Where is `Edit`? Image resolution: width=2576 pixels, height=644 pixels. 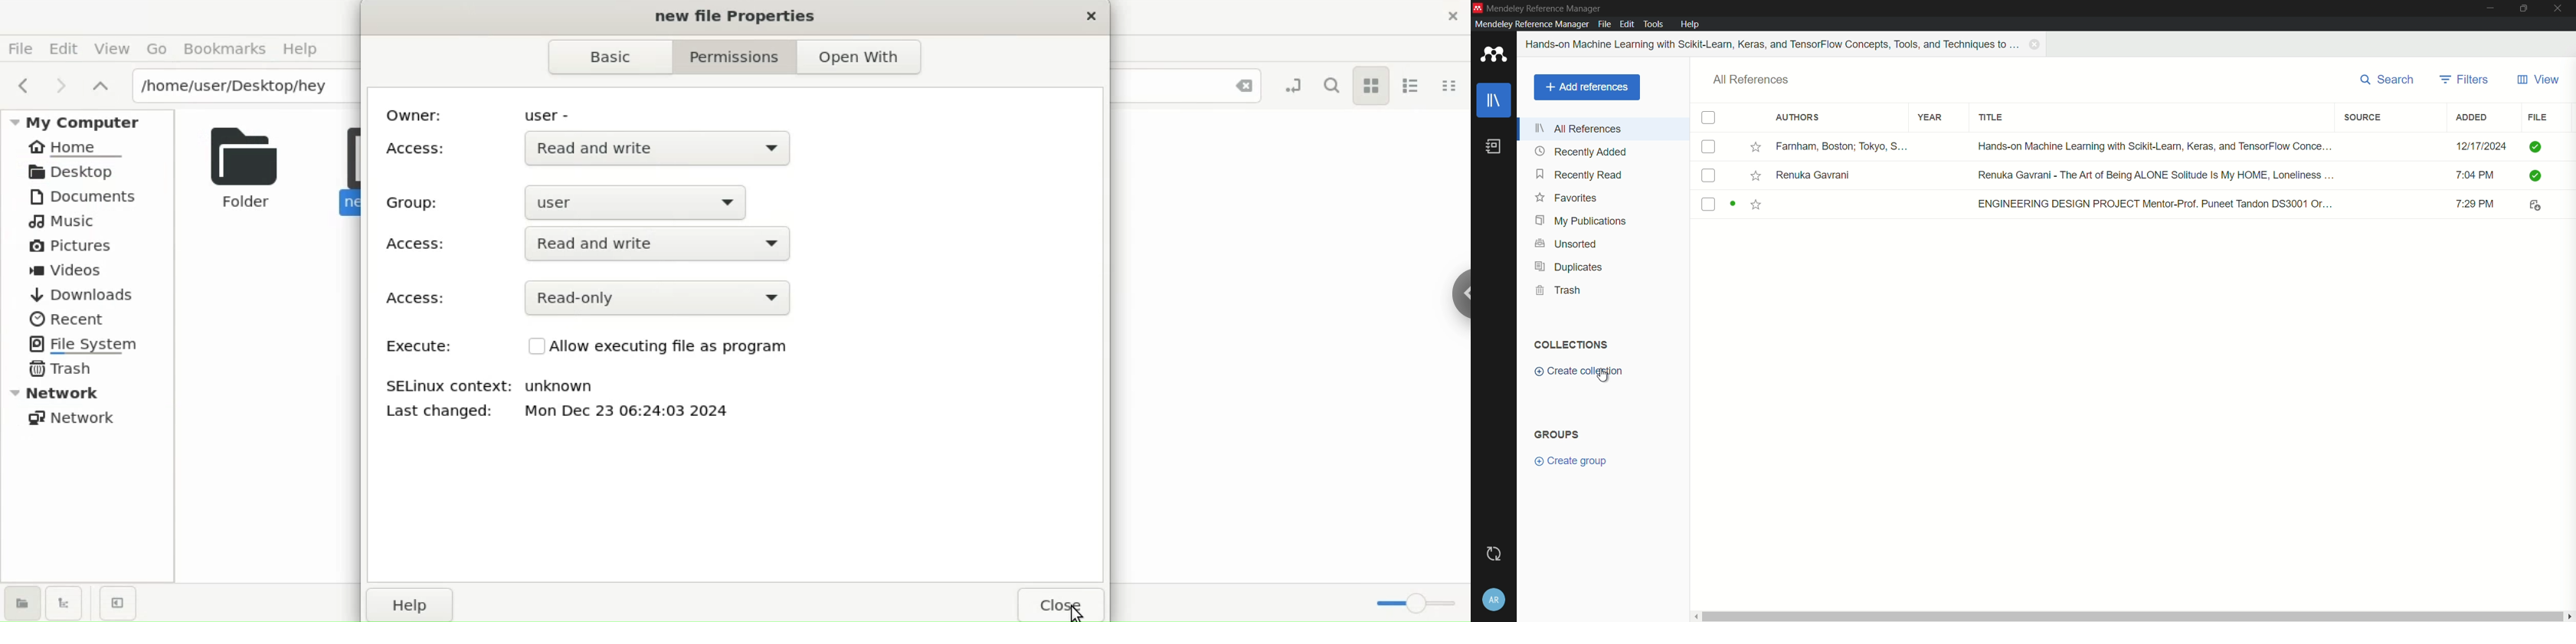 Edit is located at coordinates (65, 47).